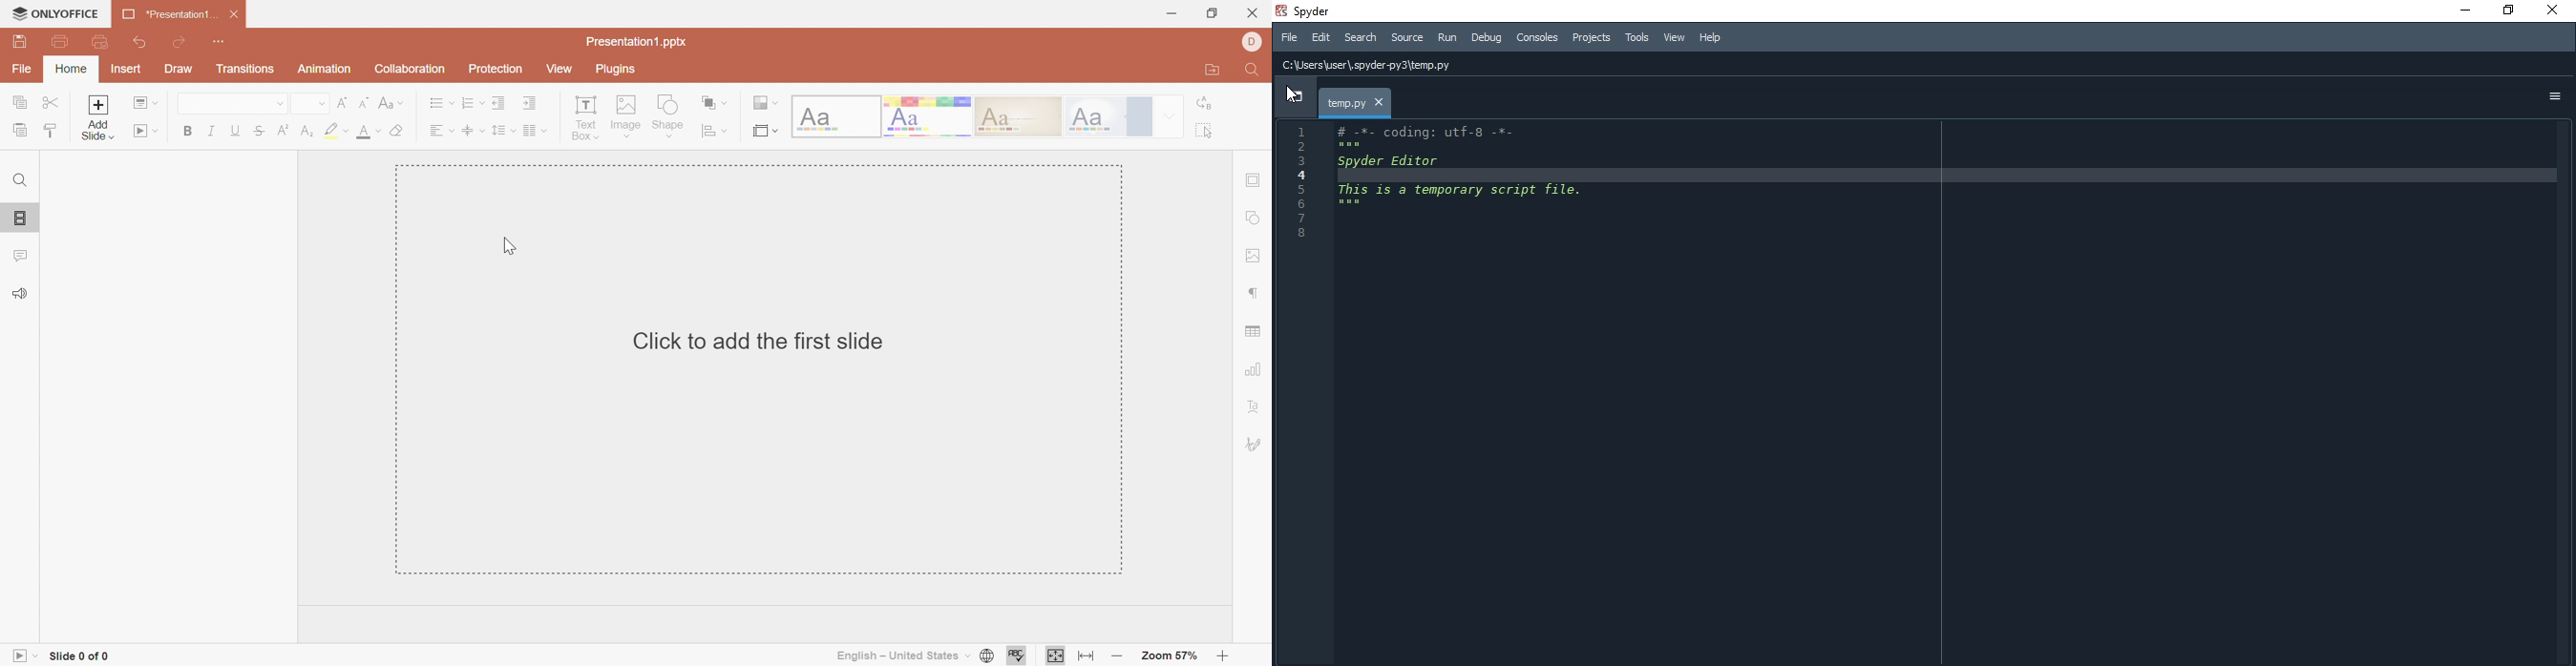 This screenshot has width=2576, height=672. I want to click on English - United States, so click(895, 657).